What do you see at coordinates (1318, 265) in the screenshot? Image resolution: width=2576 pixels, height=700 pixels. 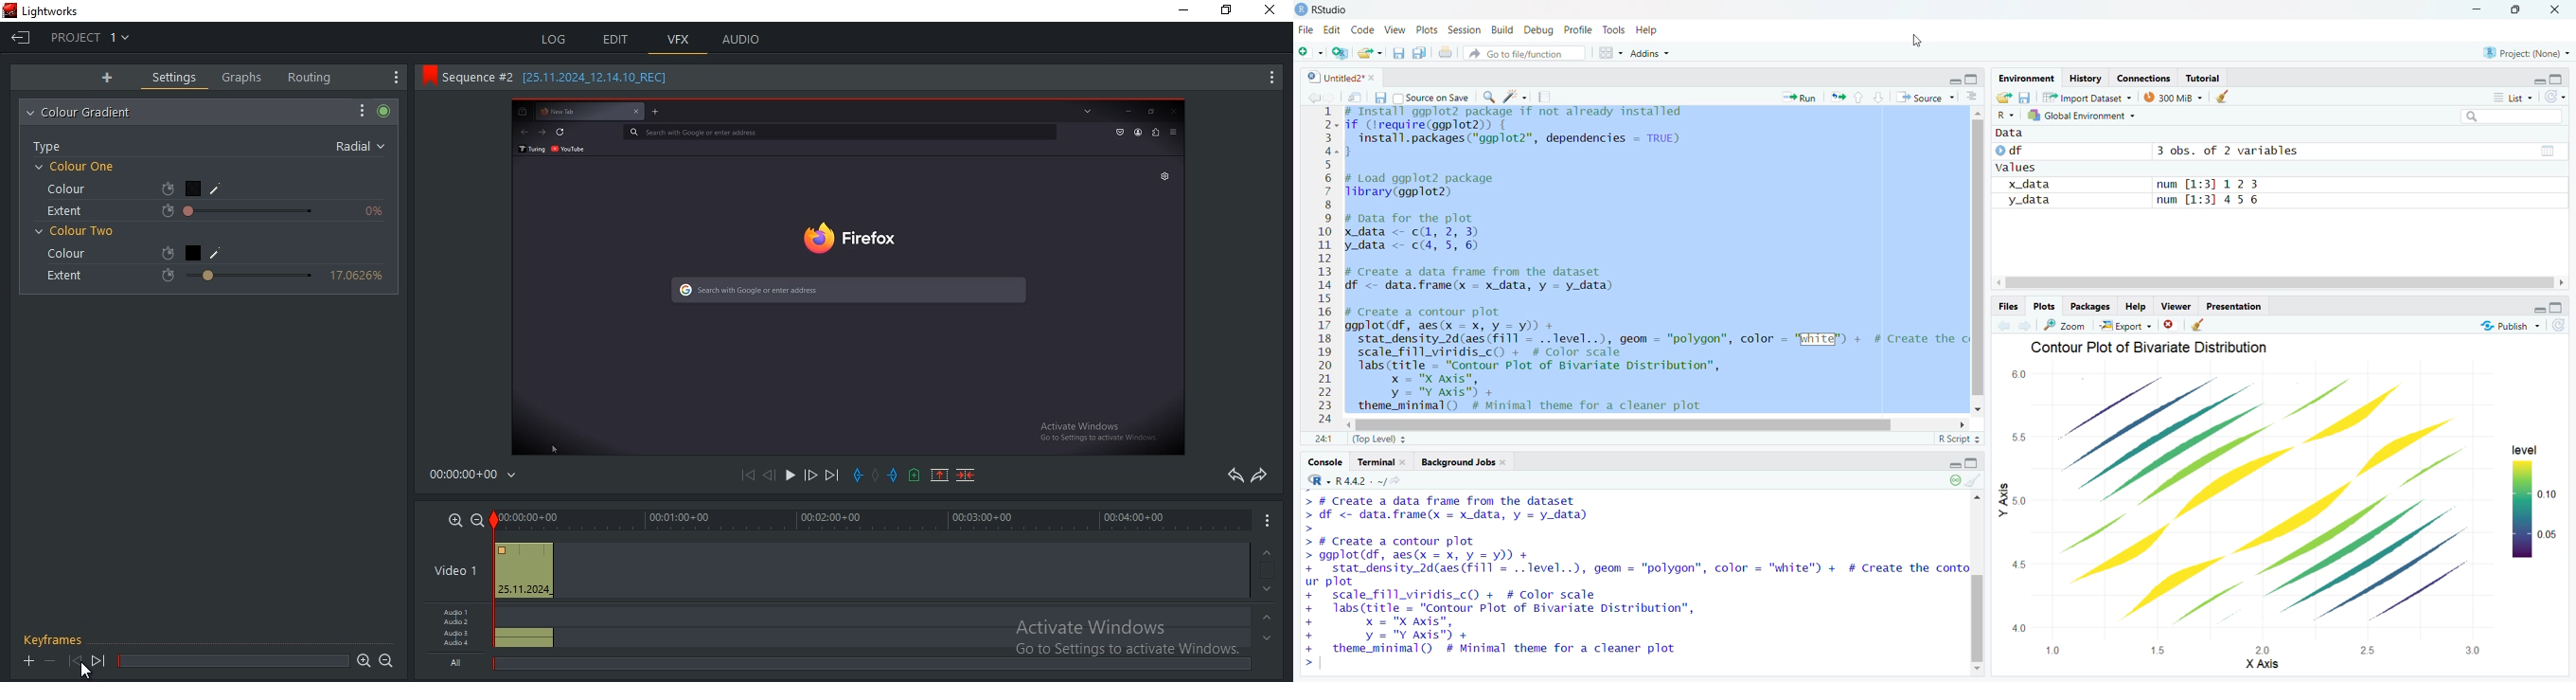 I see `12345678910at12131415161718192021222324` at bounding box center [1318, 265].